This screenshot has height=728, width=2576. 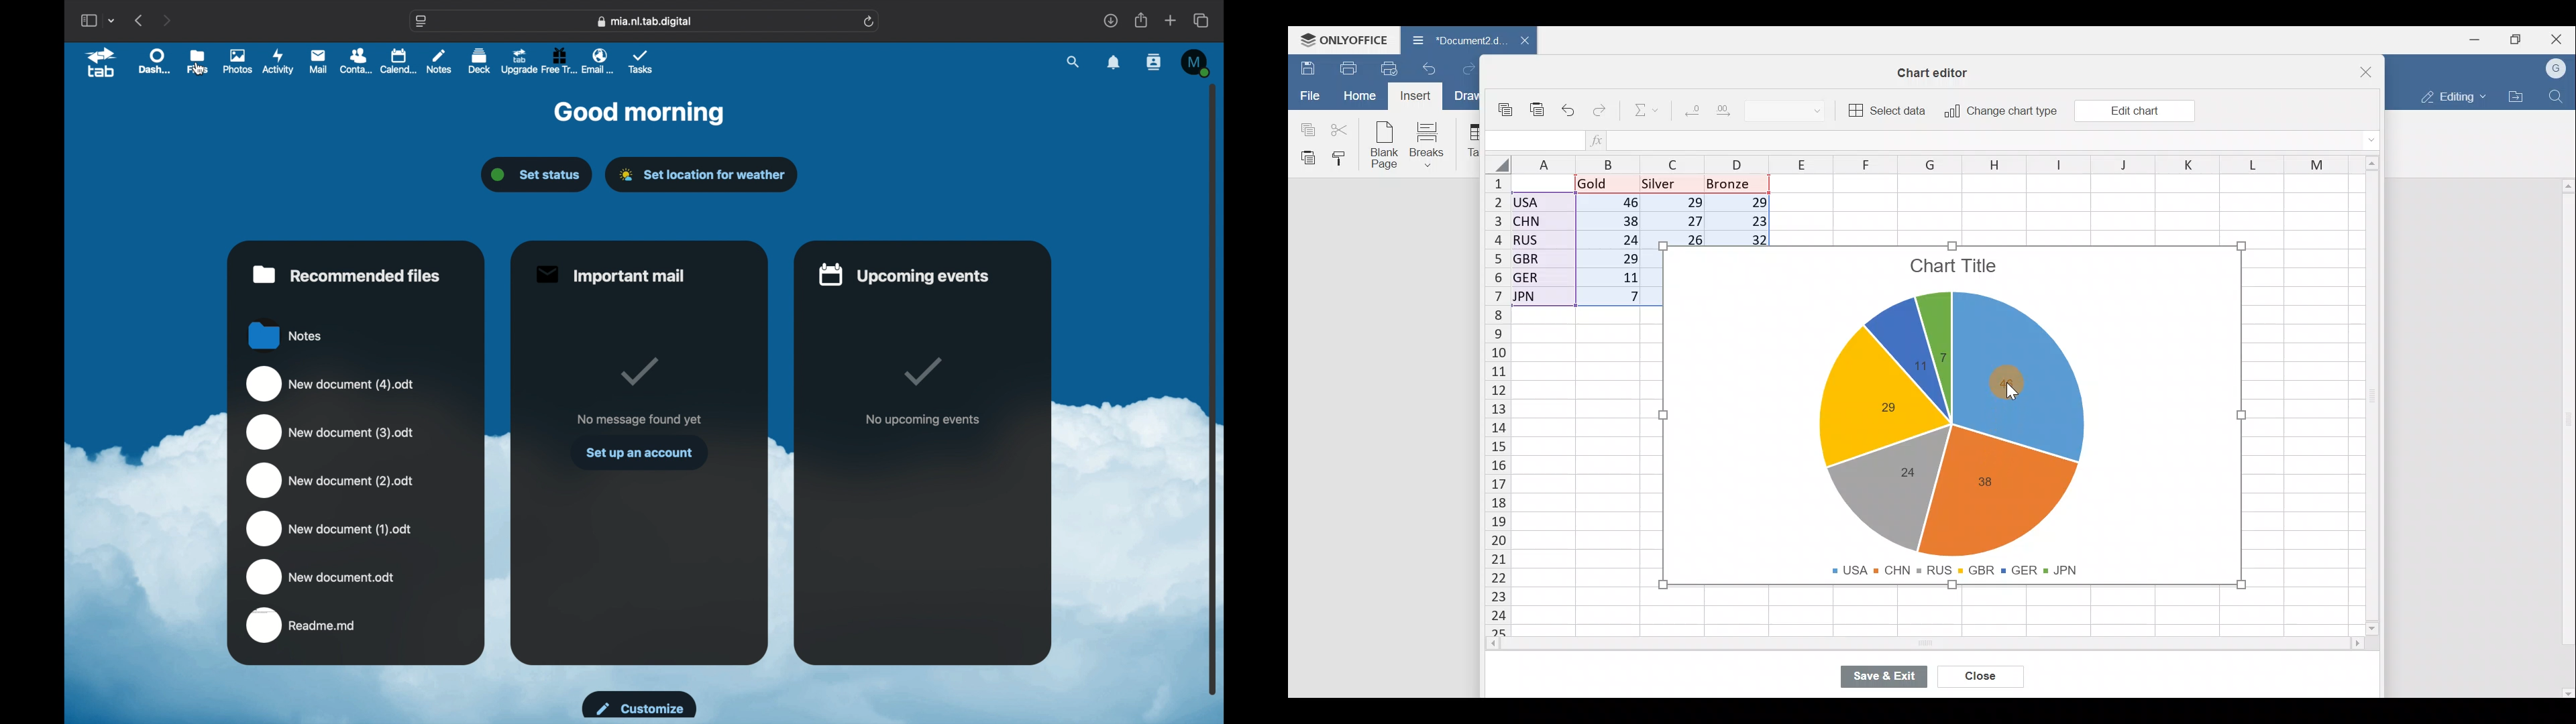 I want to click on new document, so click(x=321, y=577).